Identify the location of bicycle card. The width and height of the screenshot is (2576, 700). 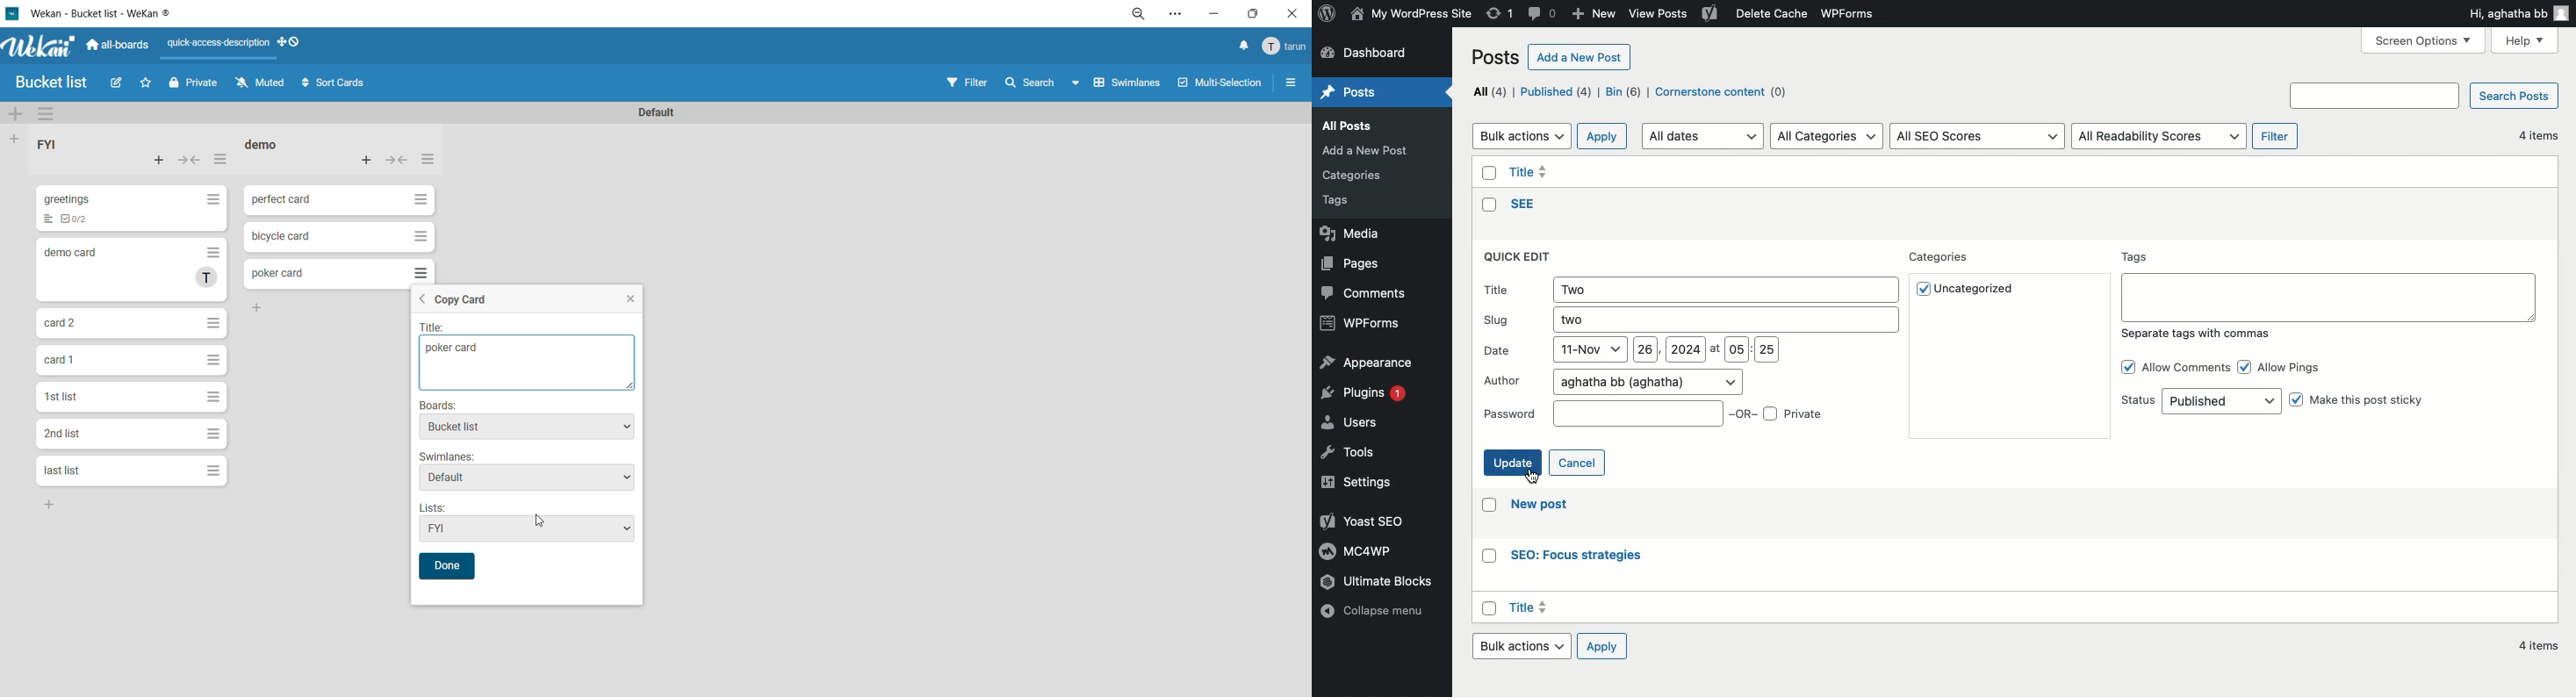
(282, 238).